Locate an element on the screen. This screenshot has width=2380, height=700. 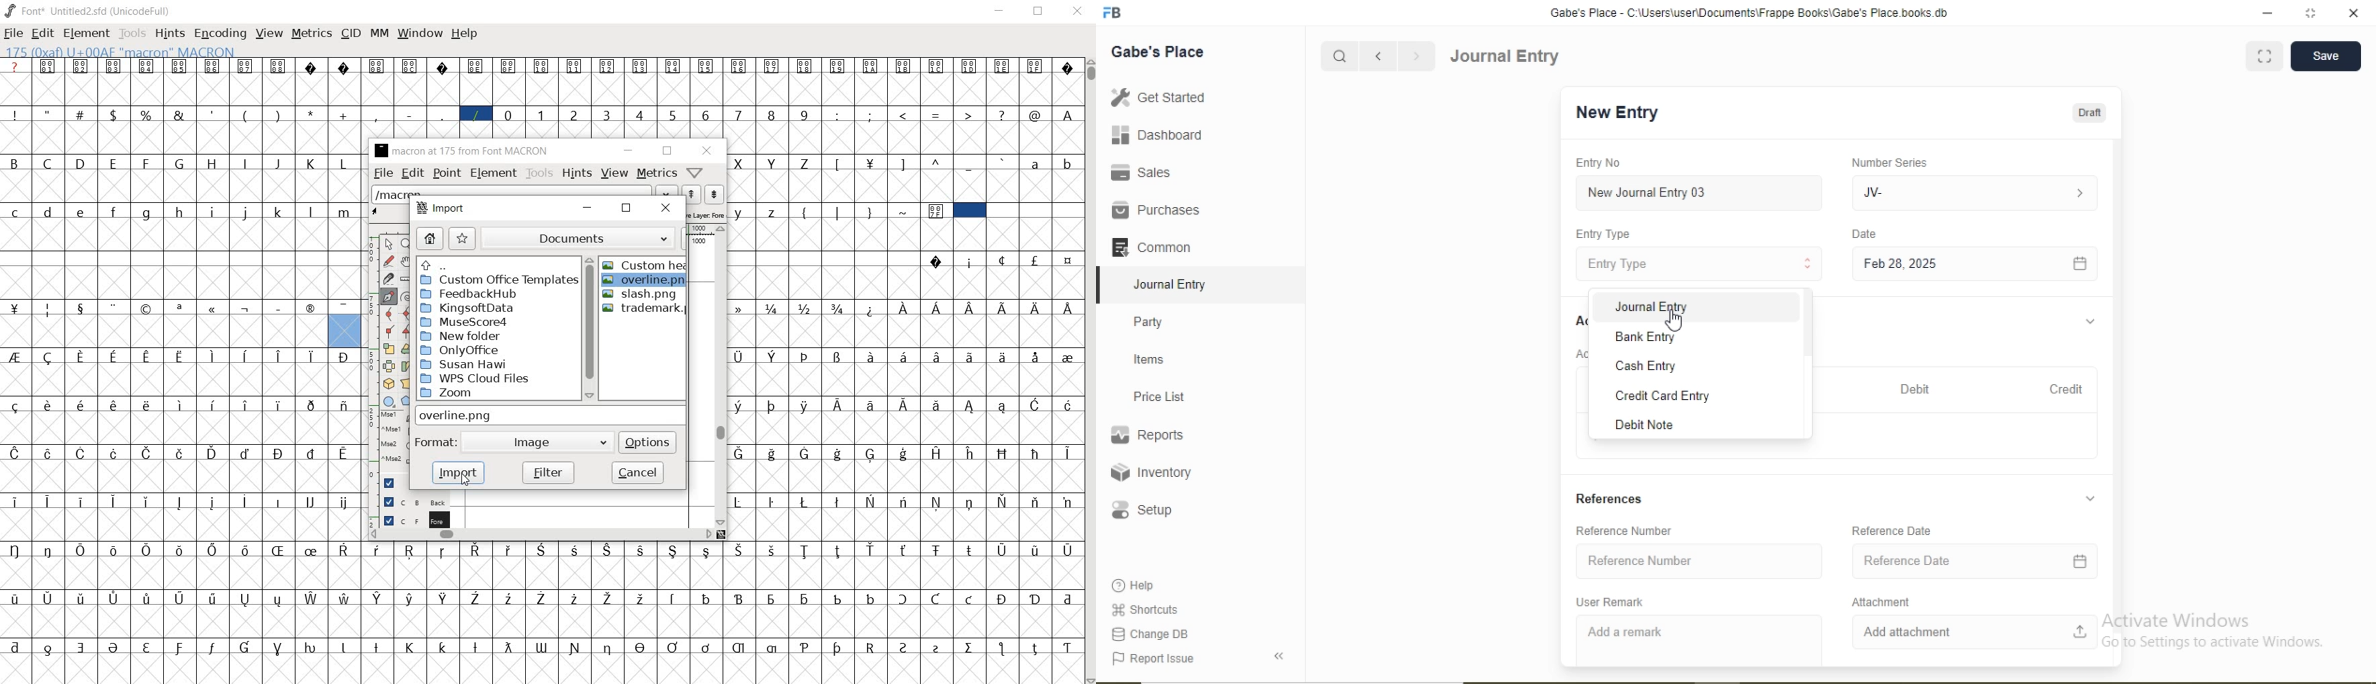
Symbol is located at coordinates (1002, 648).